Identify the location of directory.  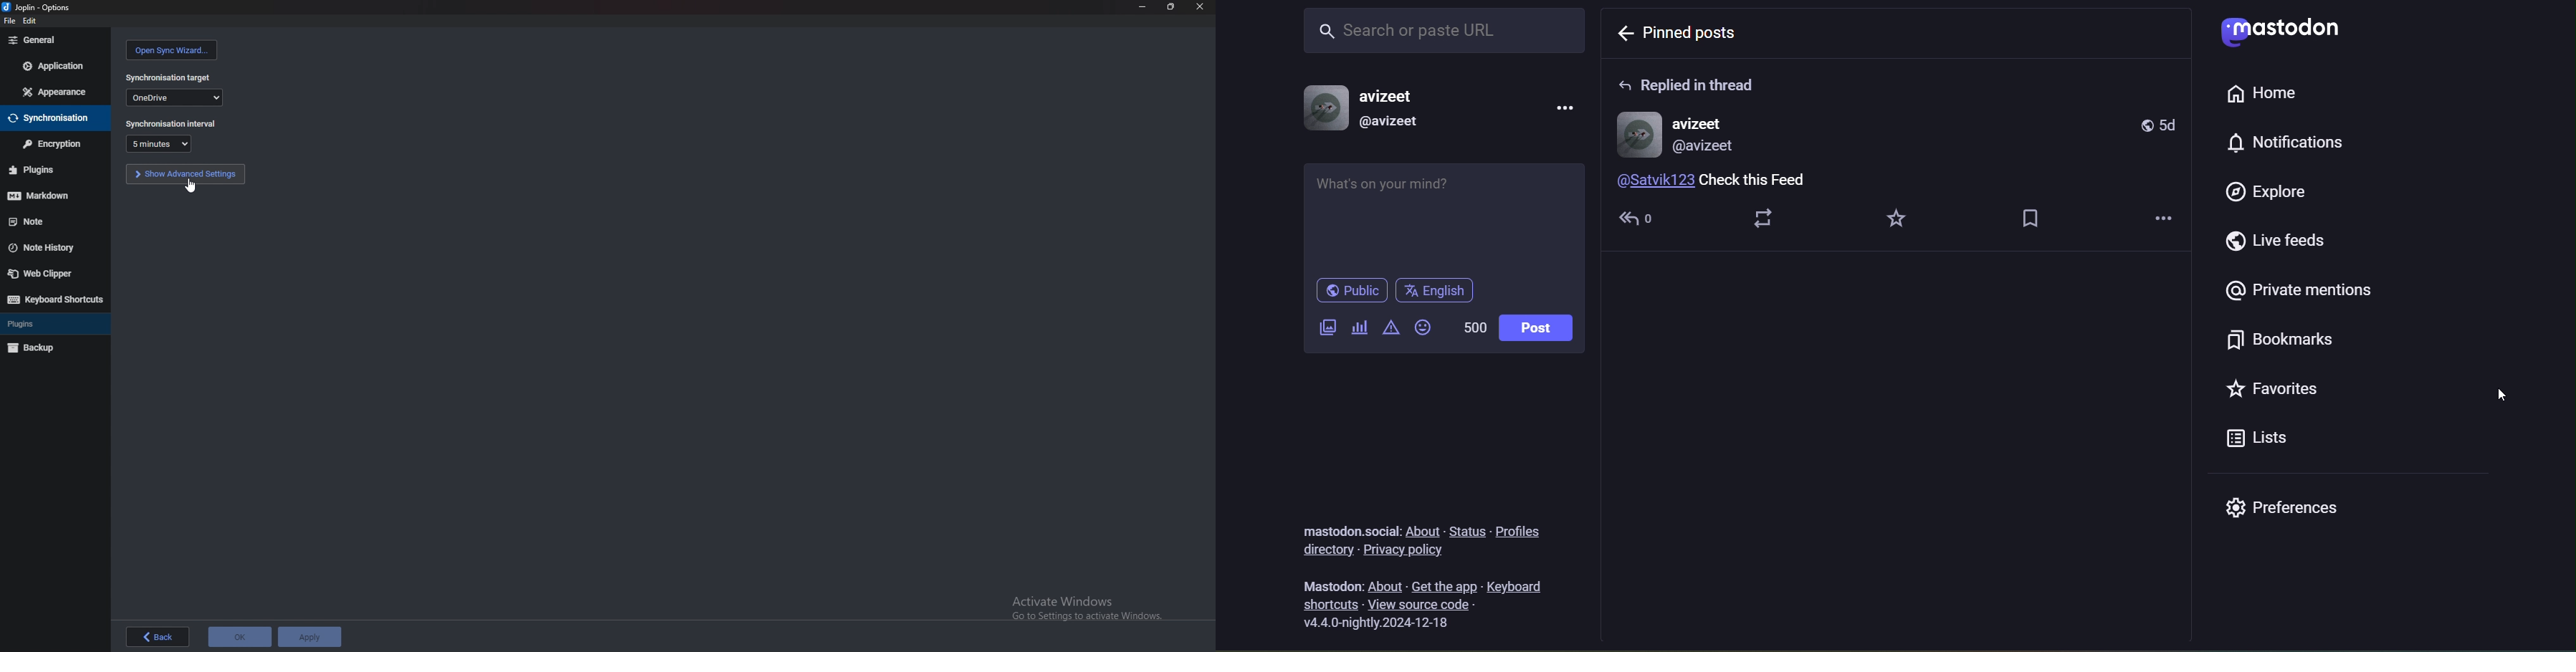
(1324, 550).